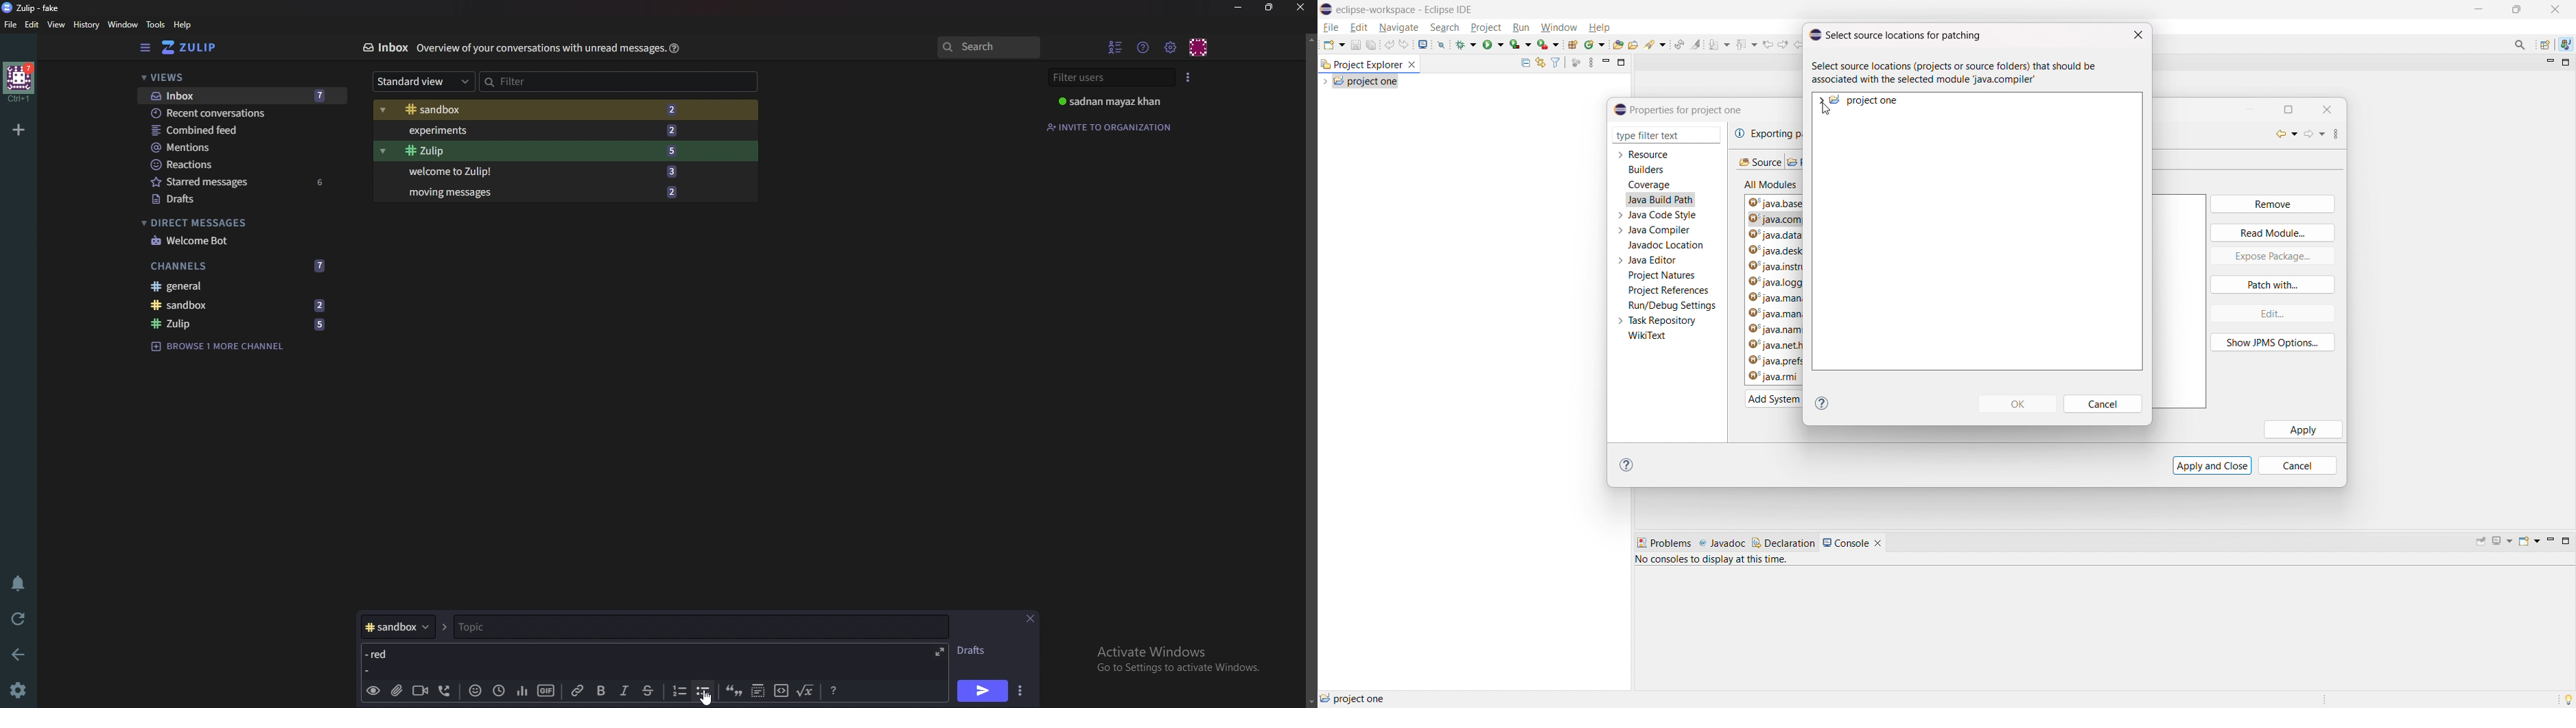 Image resolution: width=2576 pixels, height=728 pixels. Describe the element at coordinates (1895, 34) in the screenshot. I see `select source locations for patching` at that location.